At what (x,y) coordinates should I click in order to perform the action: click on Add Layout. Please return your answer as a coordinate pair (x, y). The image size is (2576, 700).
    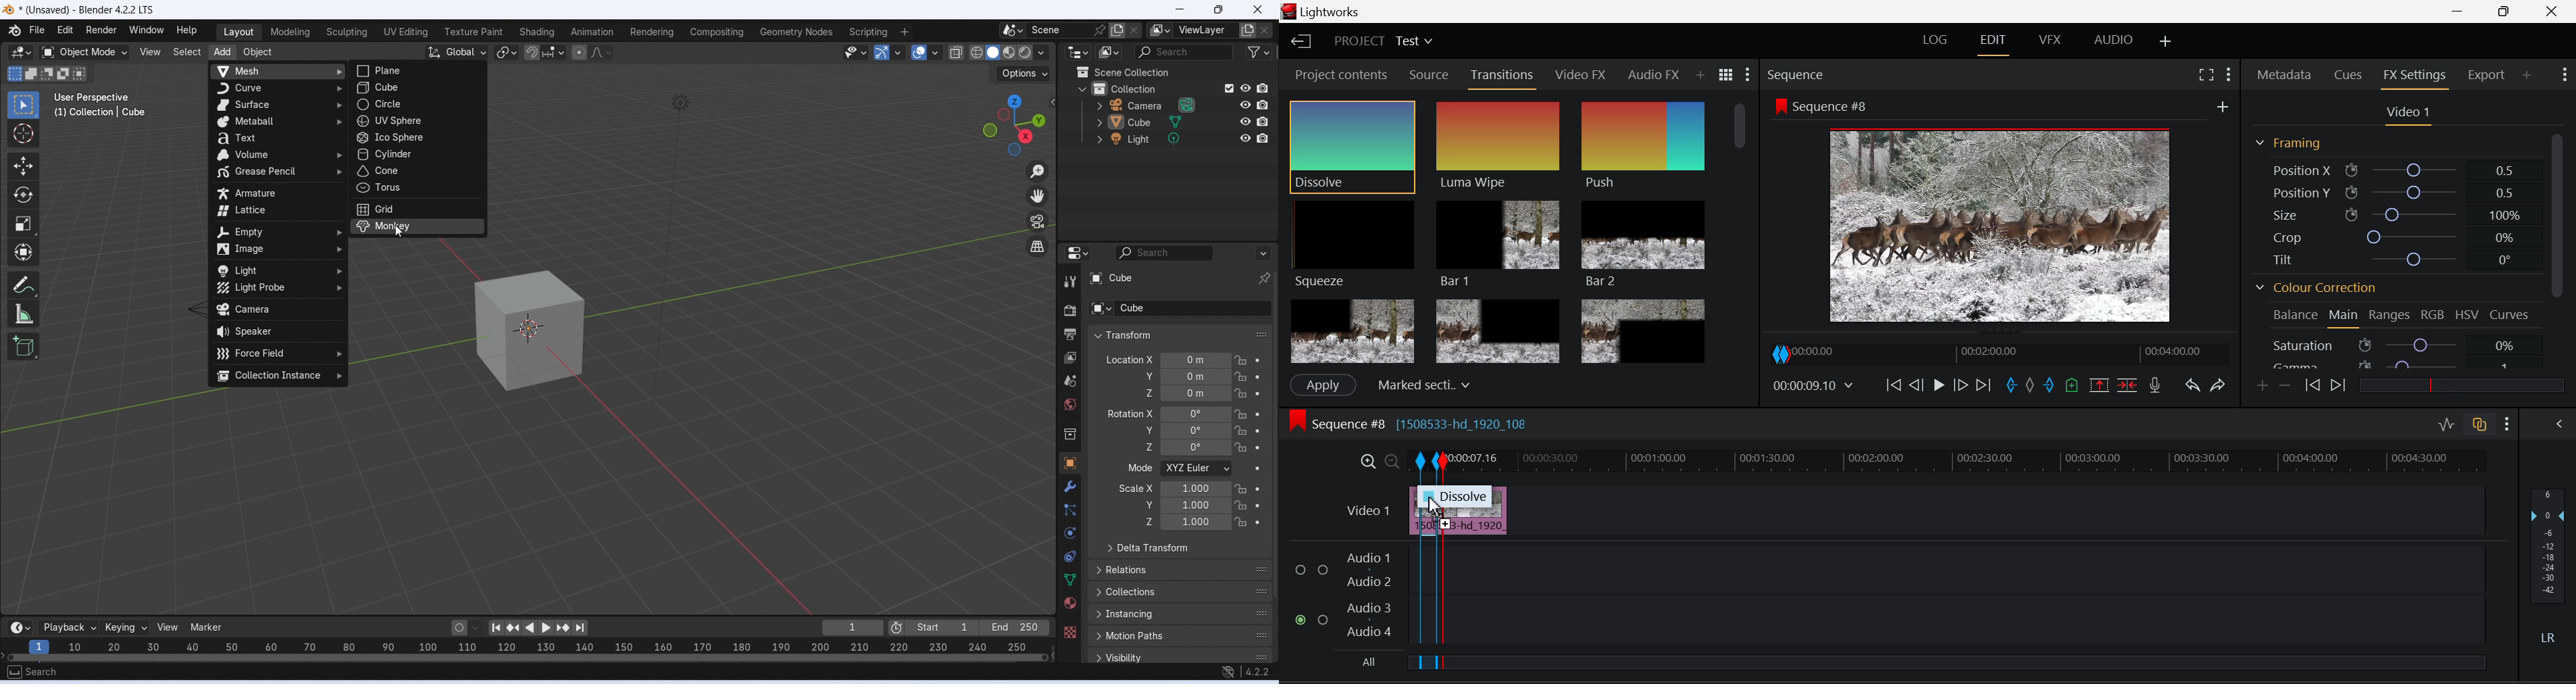
    Looking at the image, I should click on (2166, 43).